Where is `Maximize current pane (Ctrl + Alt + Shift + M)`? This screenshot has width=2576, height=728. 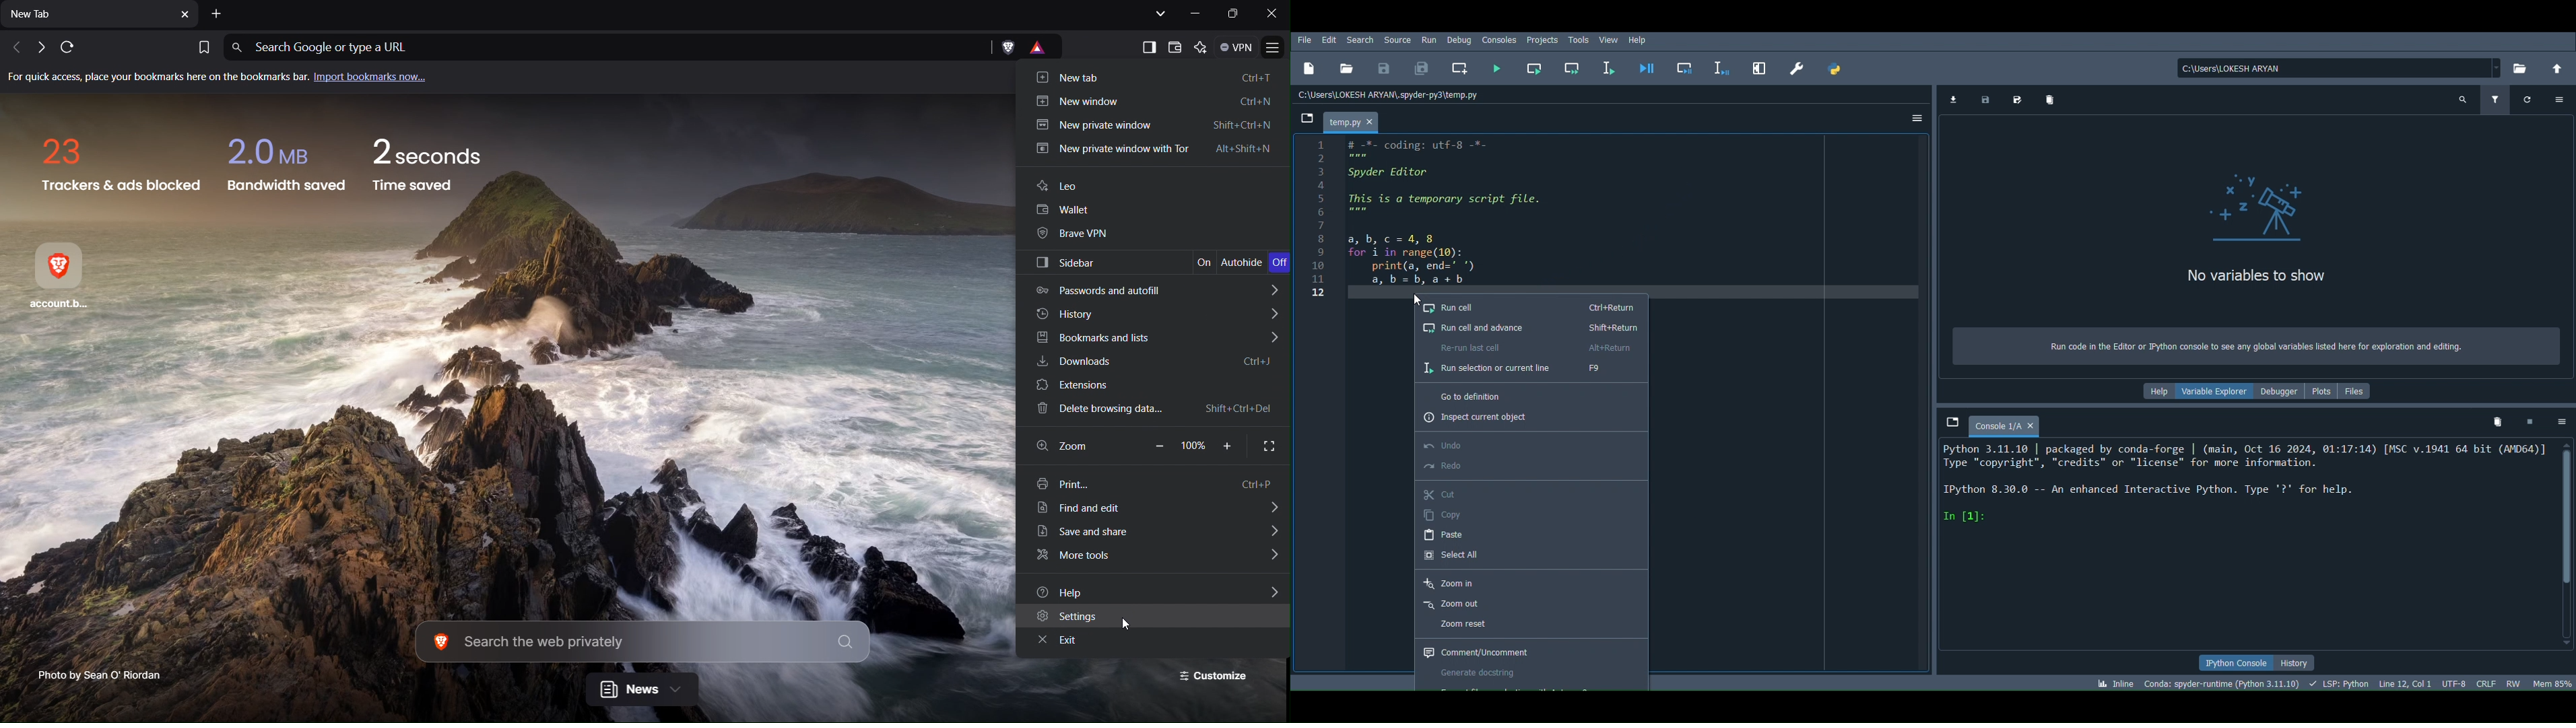 Maximize current pane (Ctrl + Alt + Shift + M) is located at coordinates (1761, 68).